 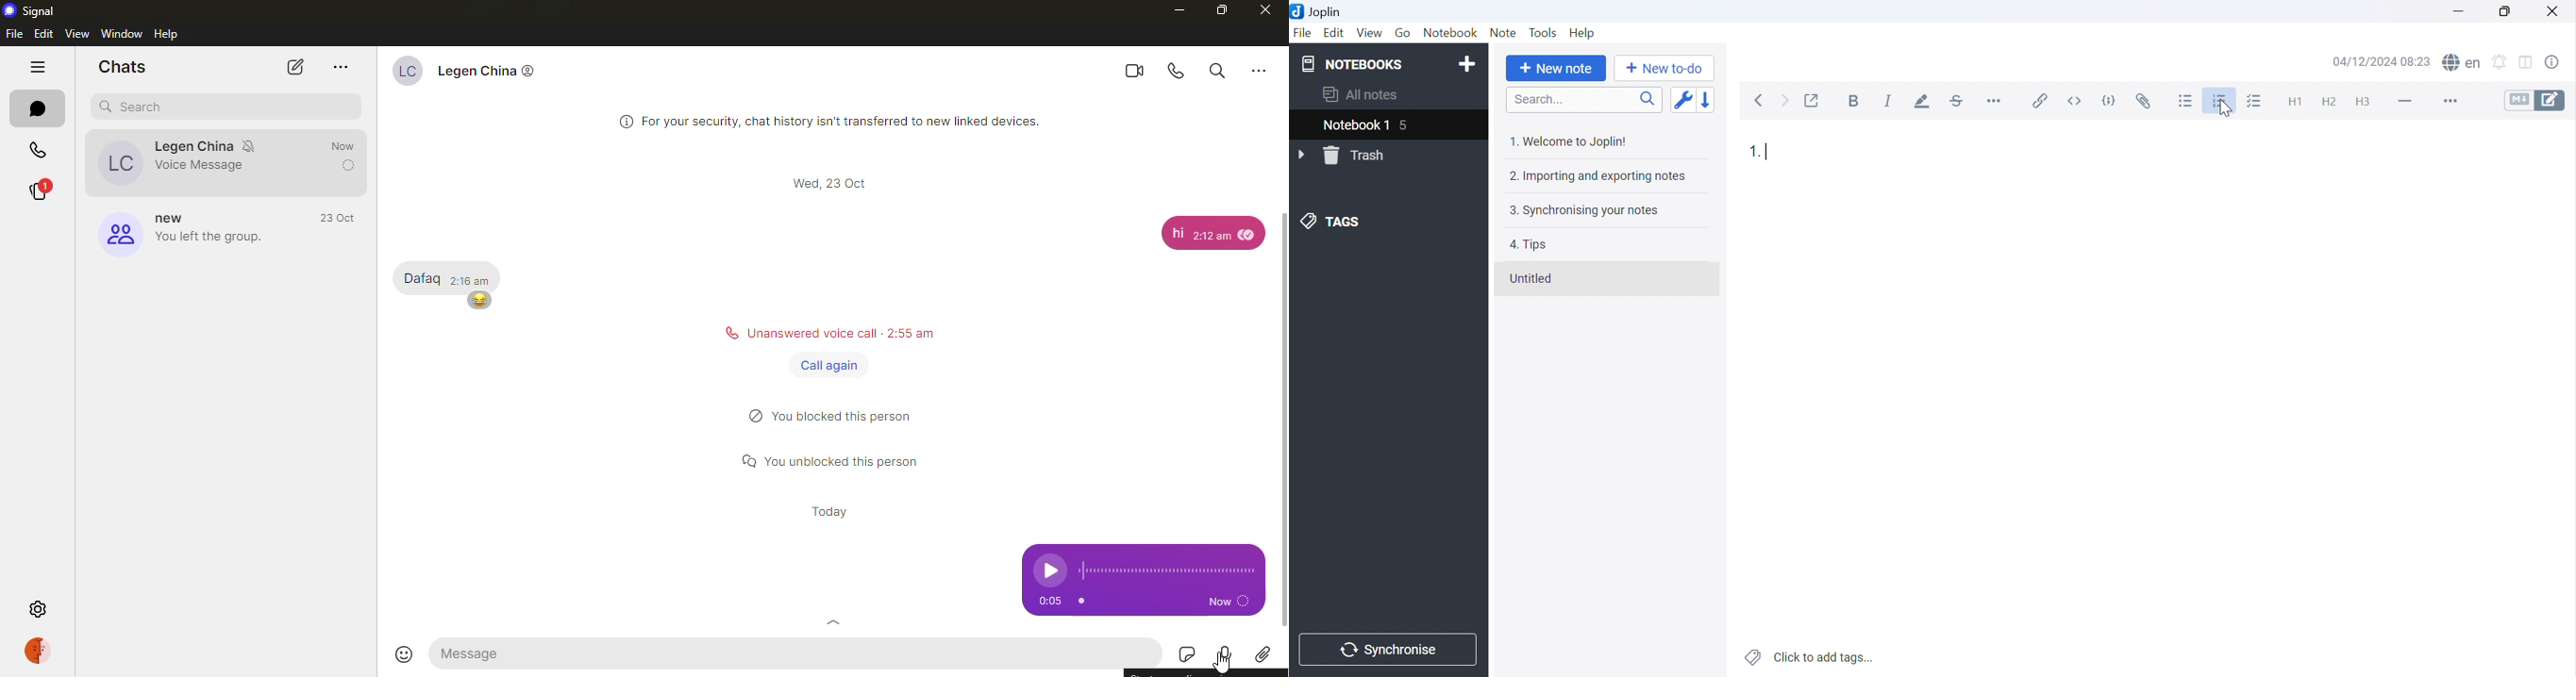 What do you see at coordinates (1166, 570) in the screenshot?
I see `track` at bounding box center [1166, 570].